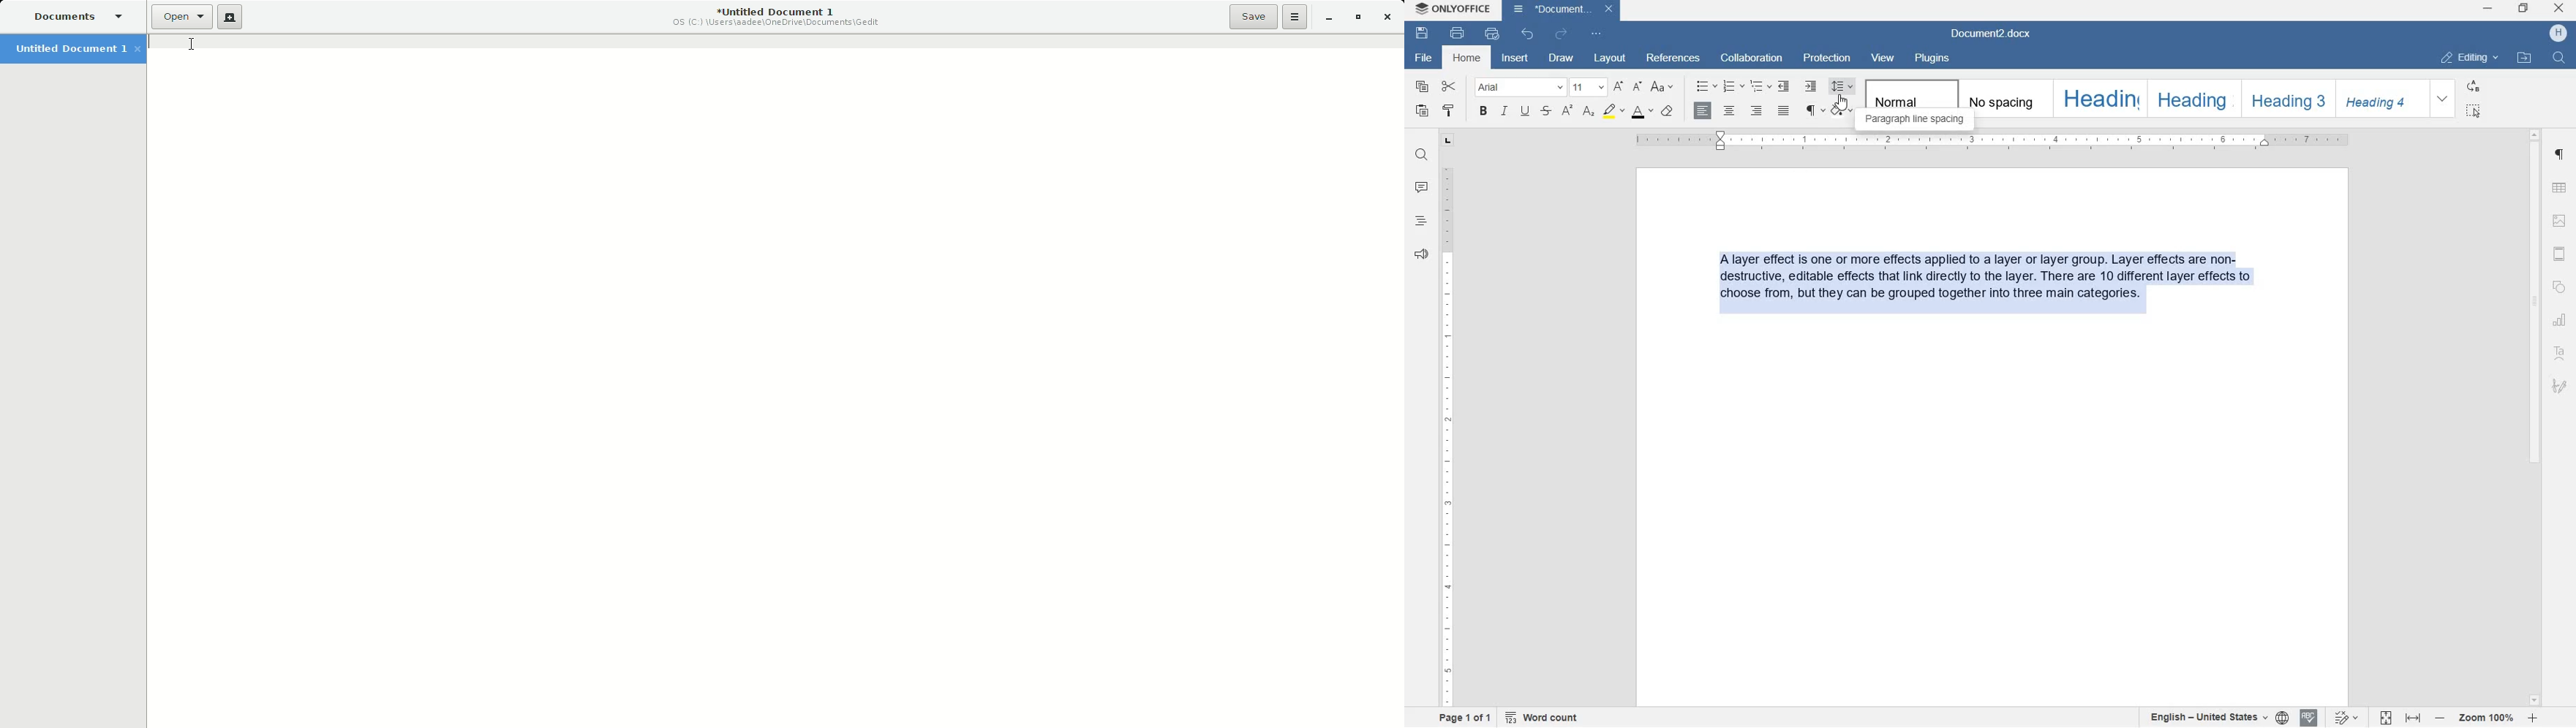  Describe the element at coordinates (2216, 717) in the screenshot. I see `set text or document language` at that location.